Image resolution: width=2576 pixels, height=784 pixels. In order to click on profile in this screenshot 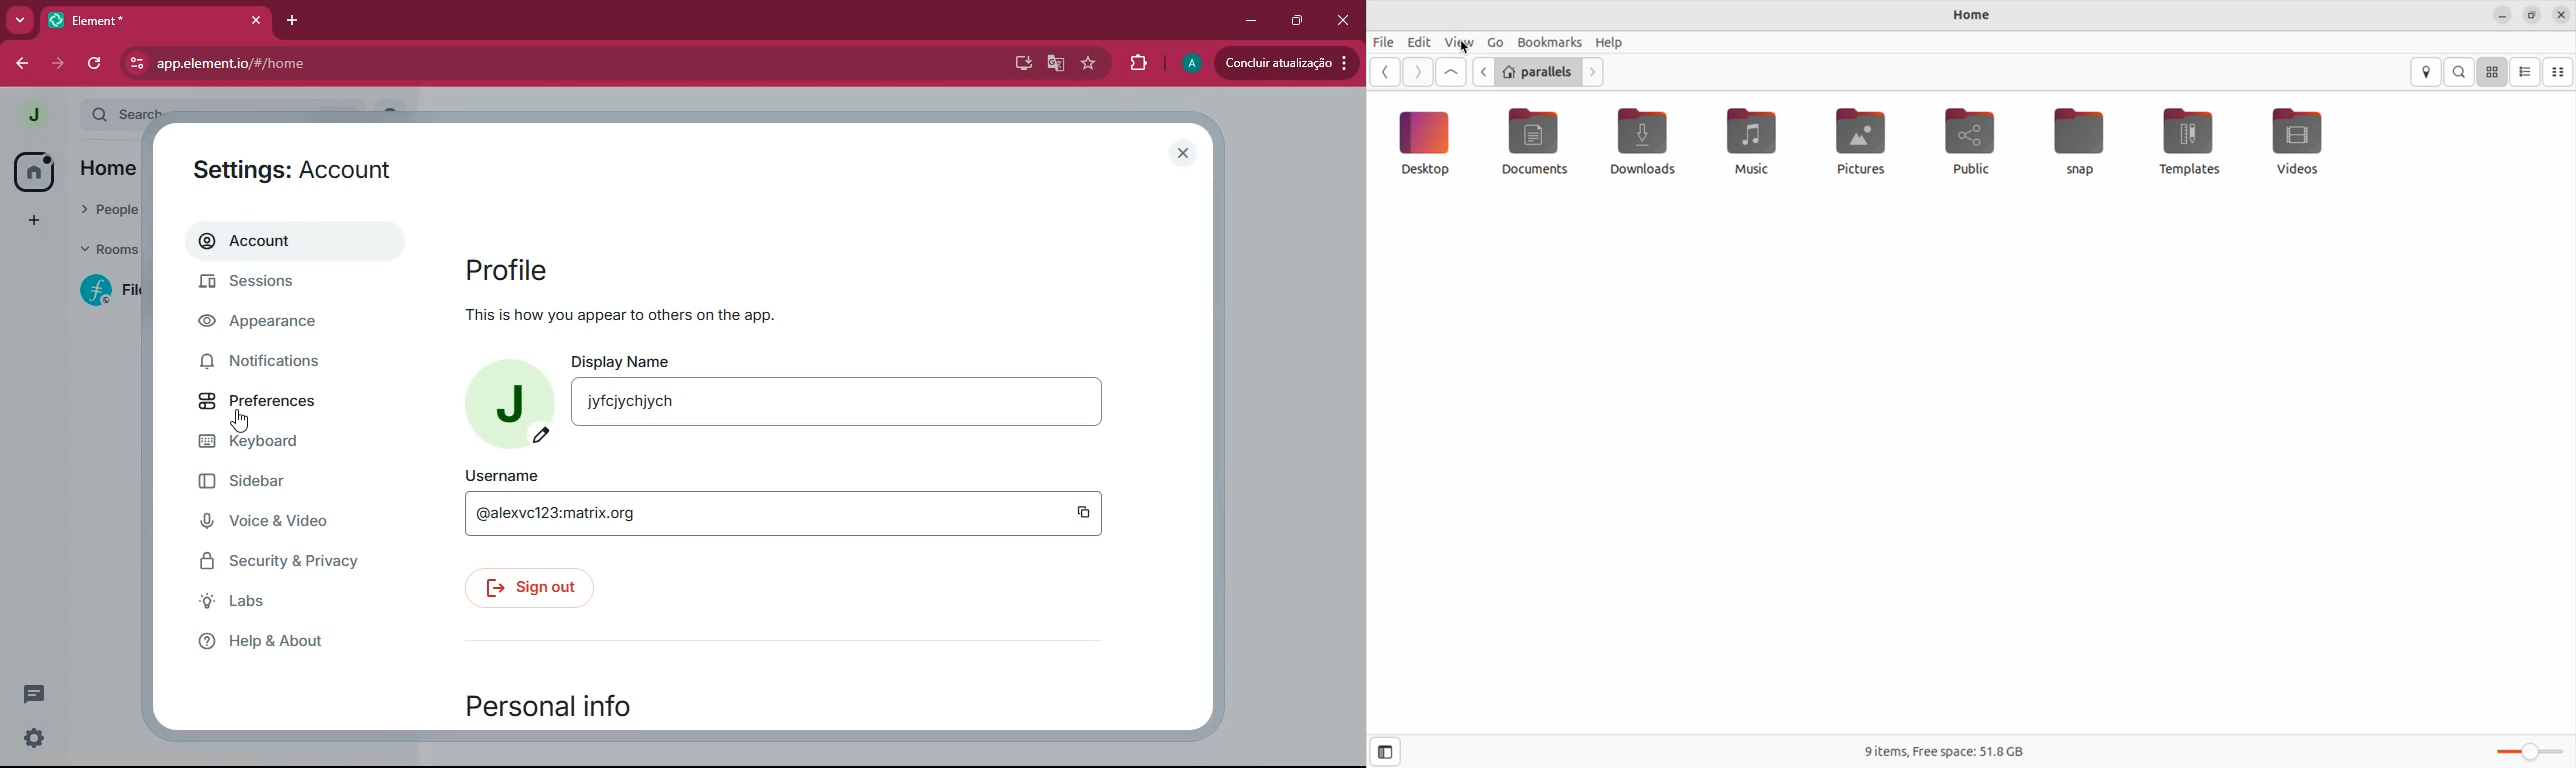, I will do `click(519, 268)`.